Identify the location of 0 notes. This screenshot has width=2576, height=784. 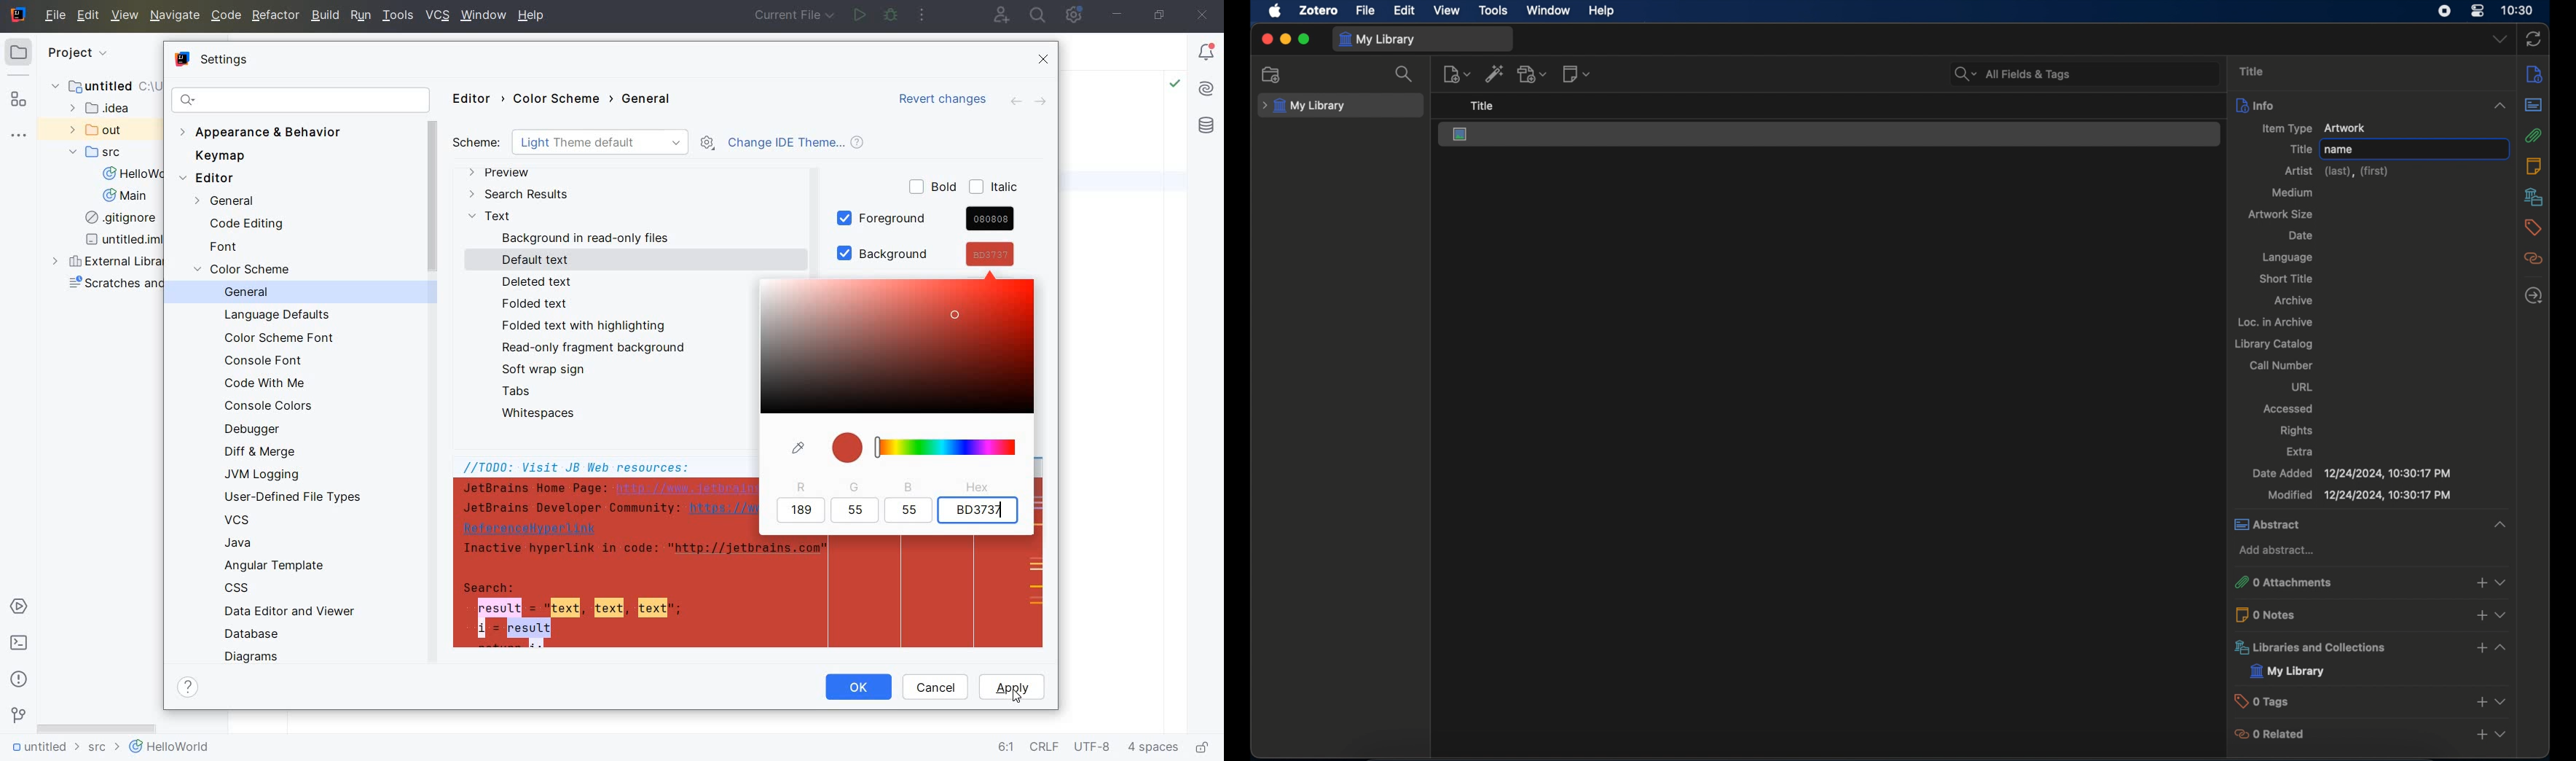
(2280, 614).